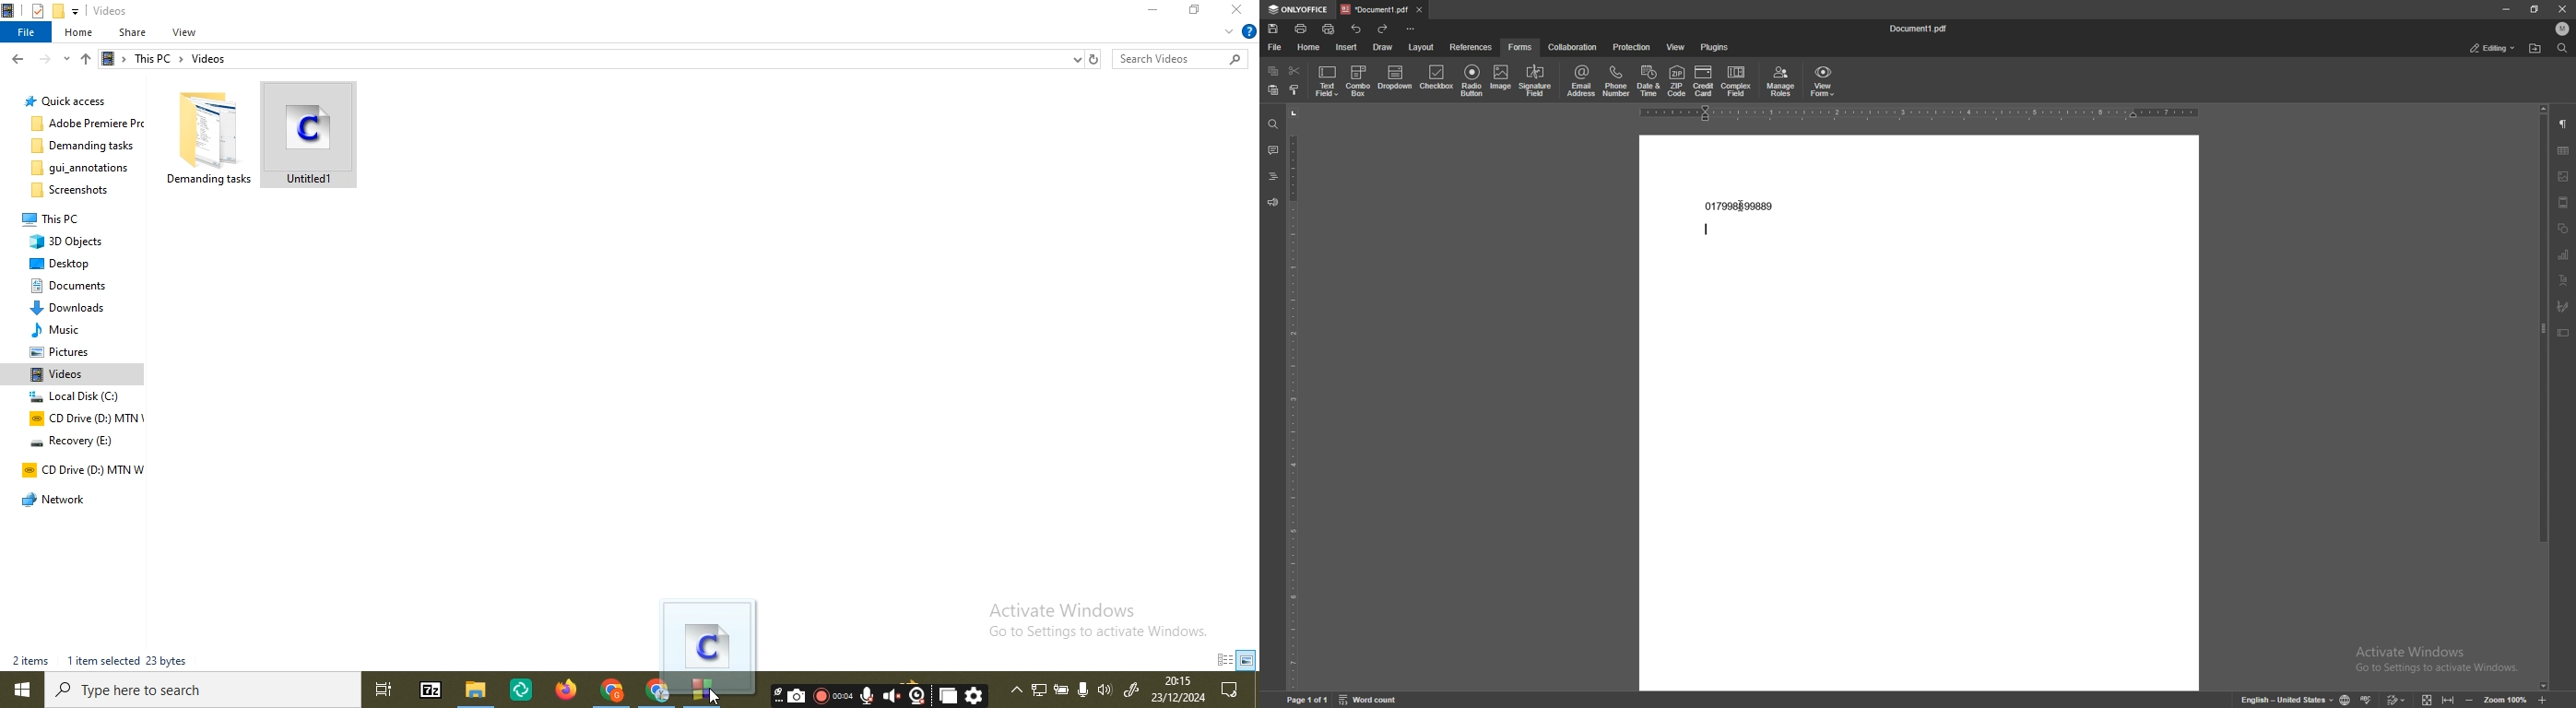 This screenshot has height=728, width=2576. What do you see at coordinates (2564, 281) in the screenshot?
I see `text art` at bounding box center [2564, 281].